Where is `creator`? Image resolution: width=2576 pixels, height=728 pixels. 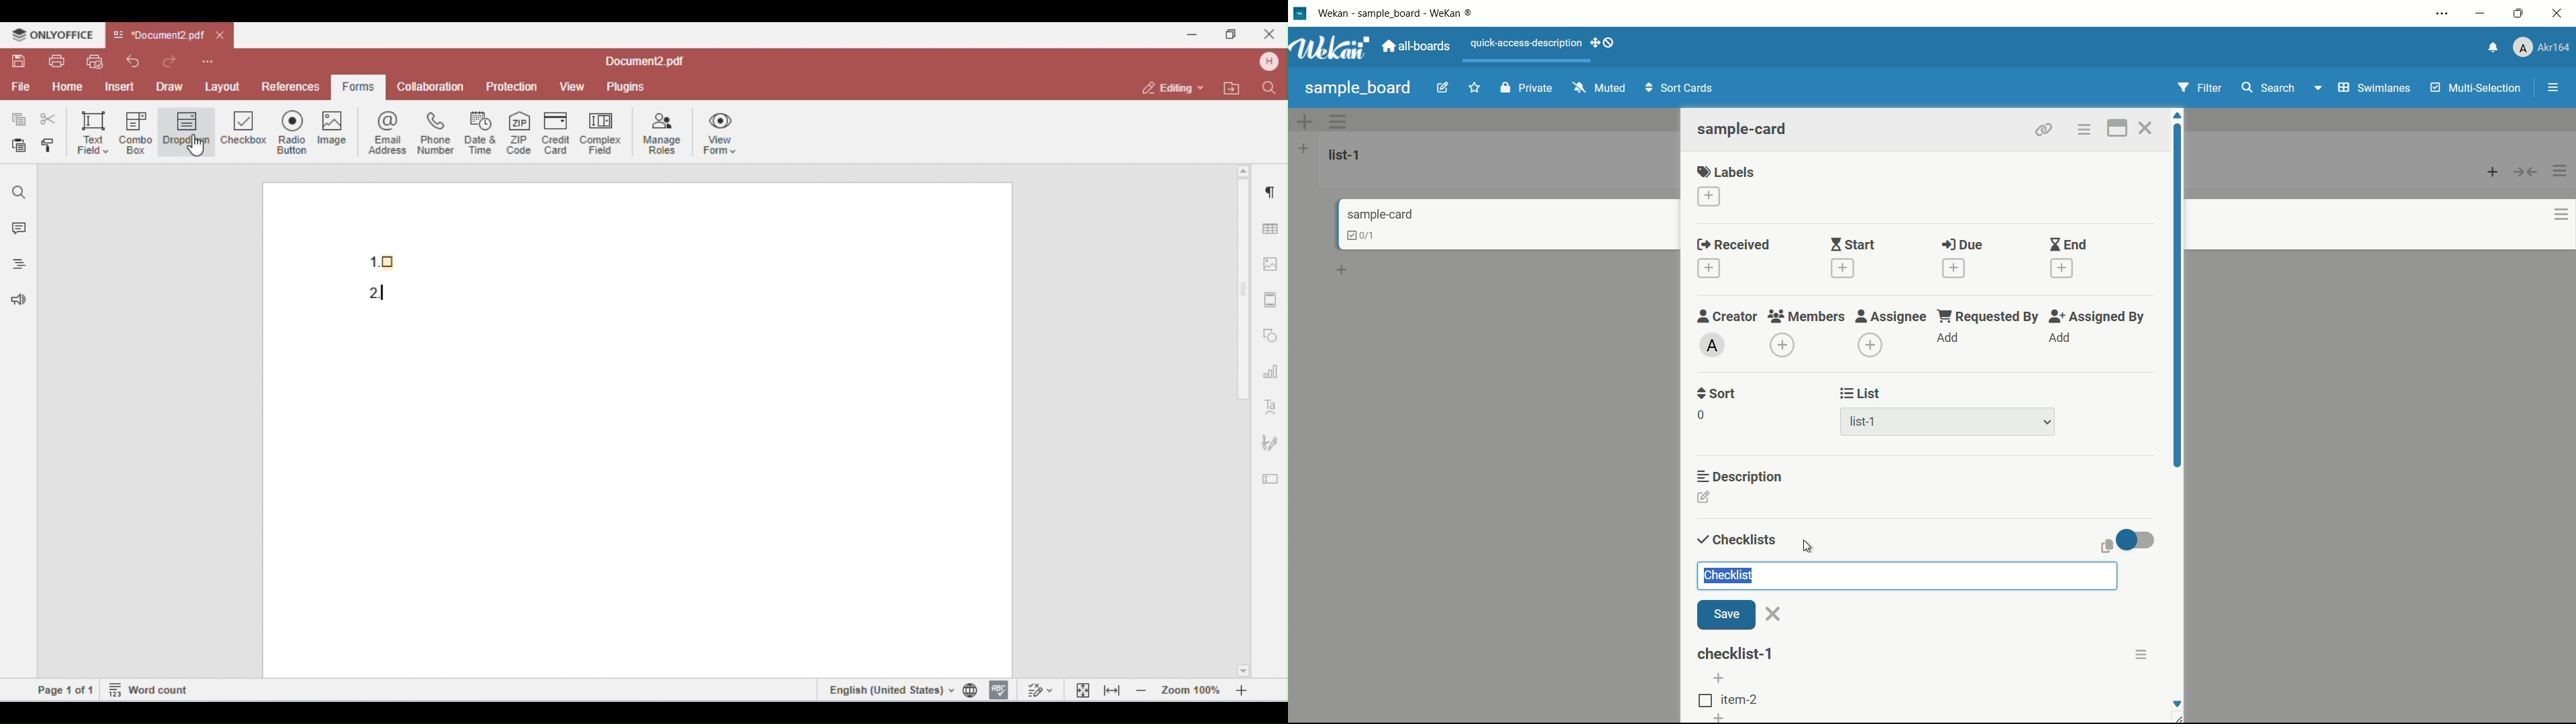 creator is located at coordinates (1727, 316).